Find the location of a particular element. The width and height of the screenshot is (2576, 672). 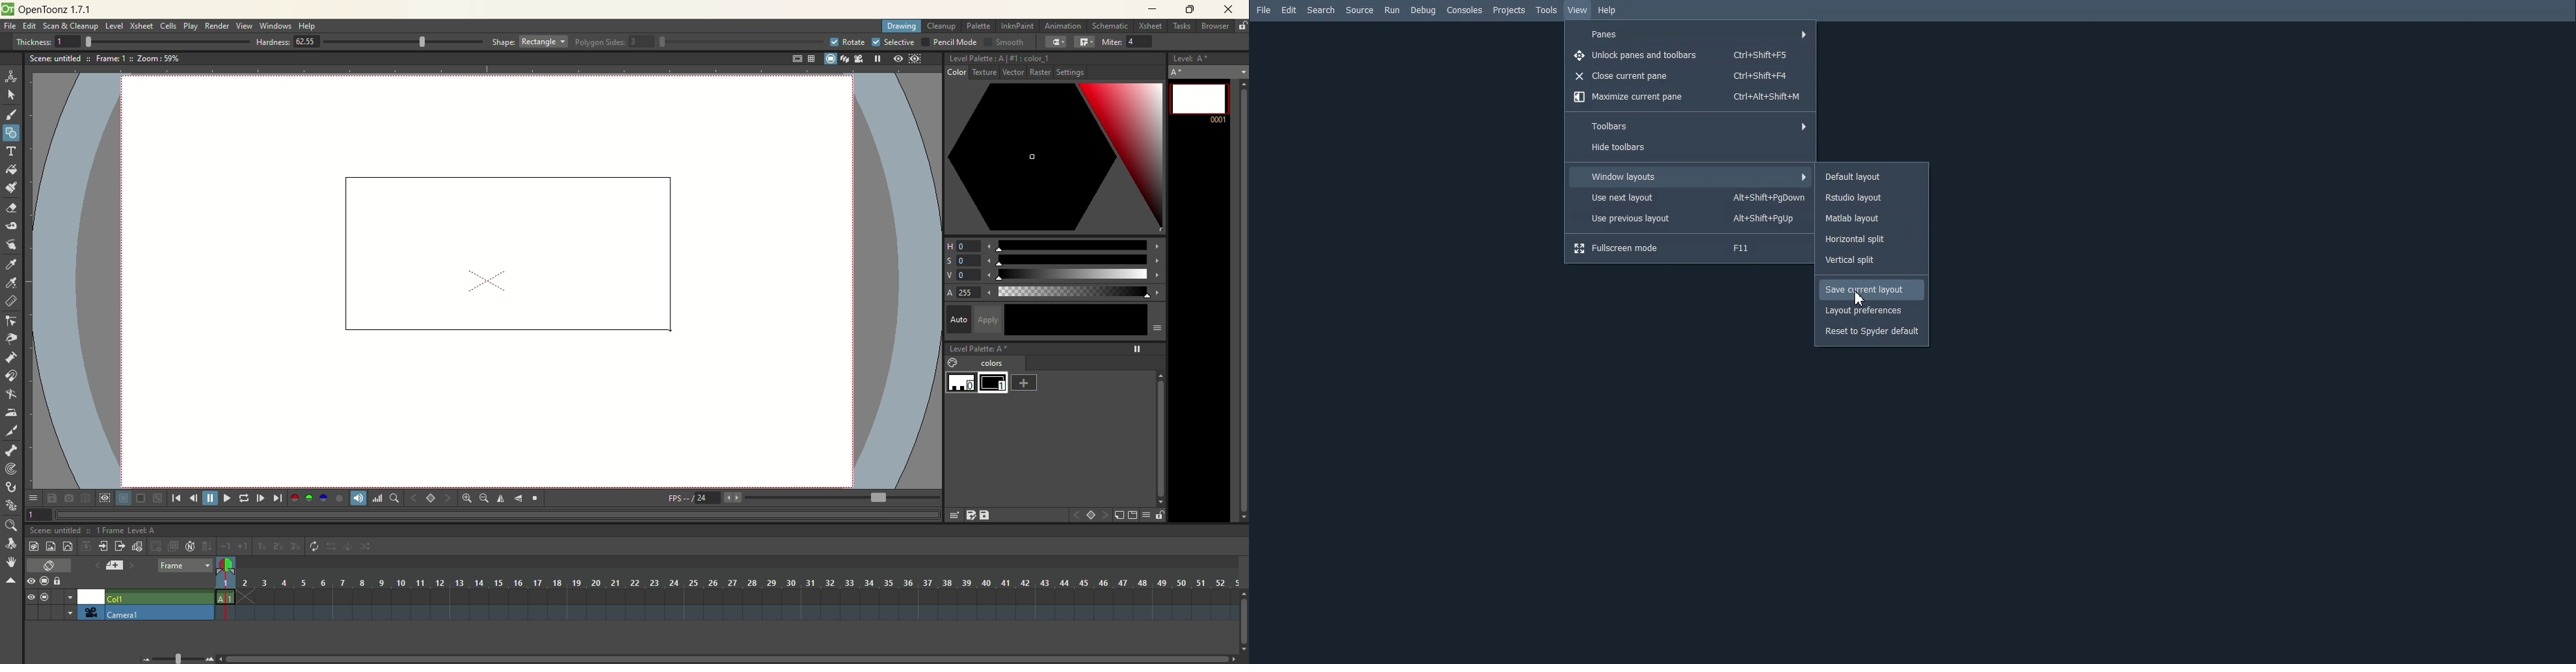

join is located at coordinates (1084, 42).